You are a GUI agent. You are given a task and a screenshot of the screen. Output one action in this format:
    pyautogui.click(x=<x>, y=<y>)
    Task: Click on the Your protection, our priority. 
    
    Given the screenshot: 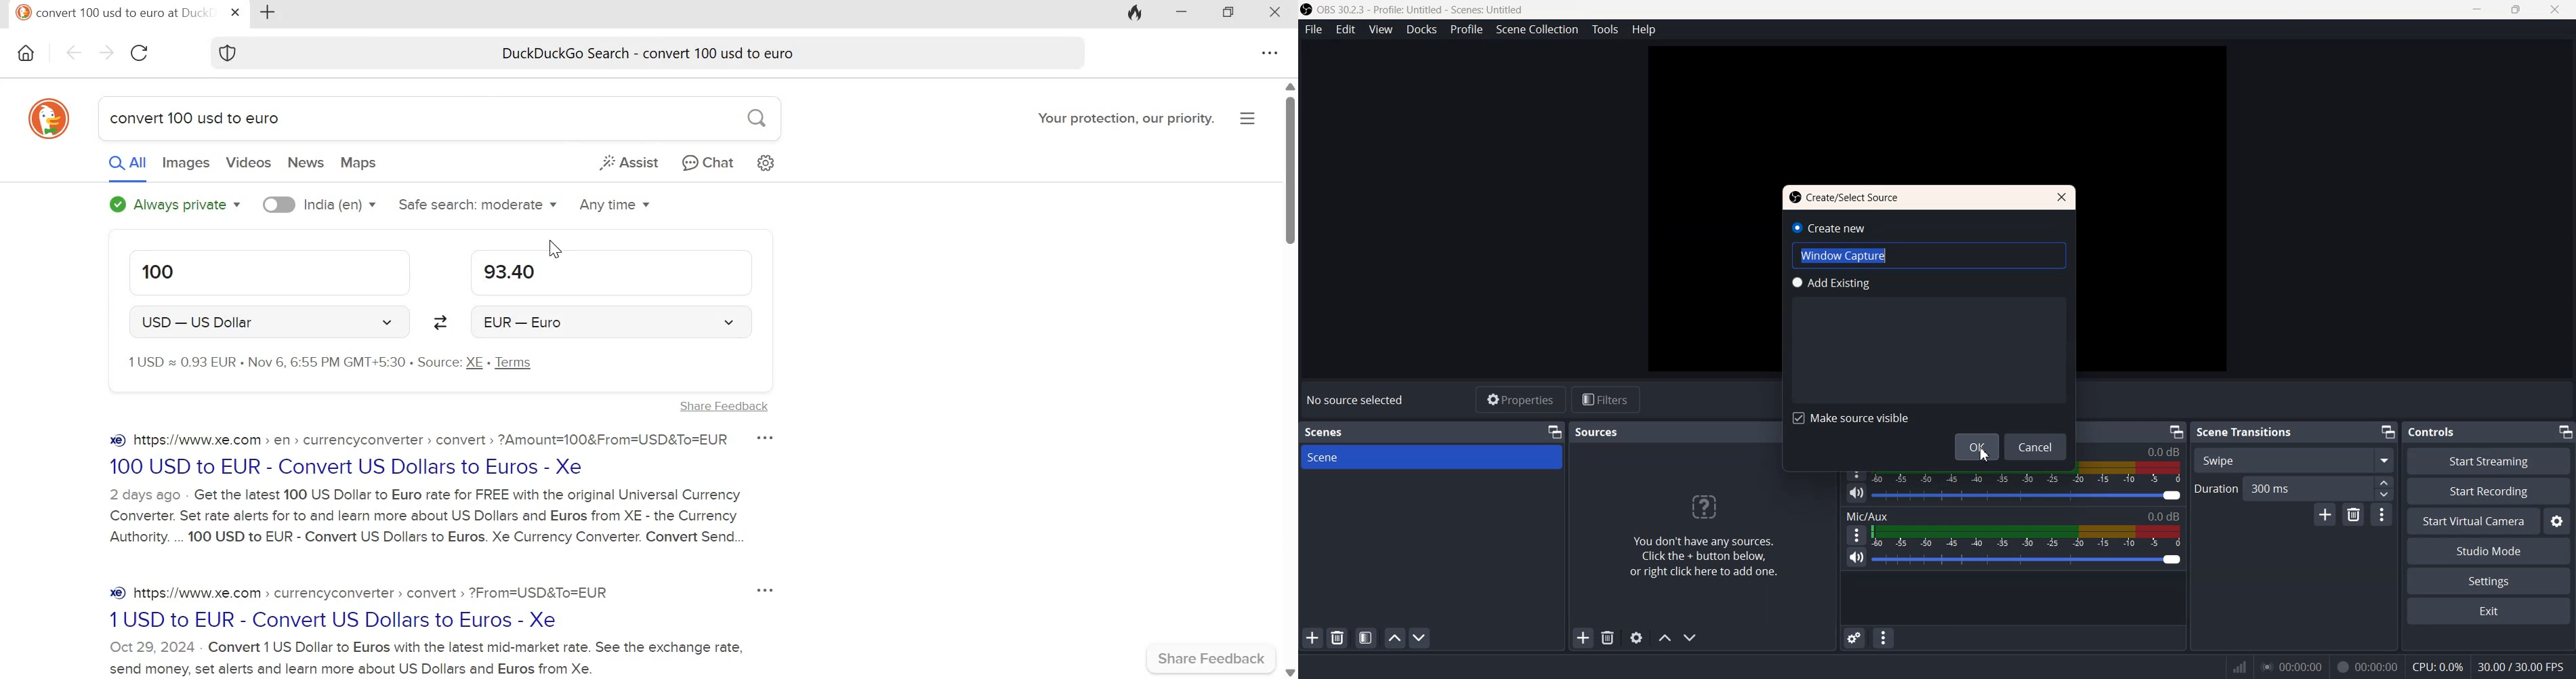 What is the action you would take?
    pyautogui.click(x=1120, y=119)
    